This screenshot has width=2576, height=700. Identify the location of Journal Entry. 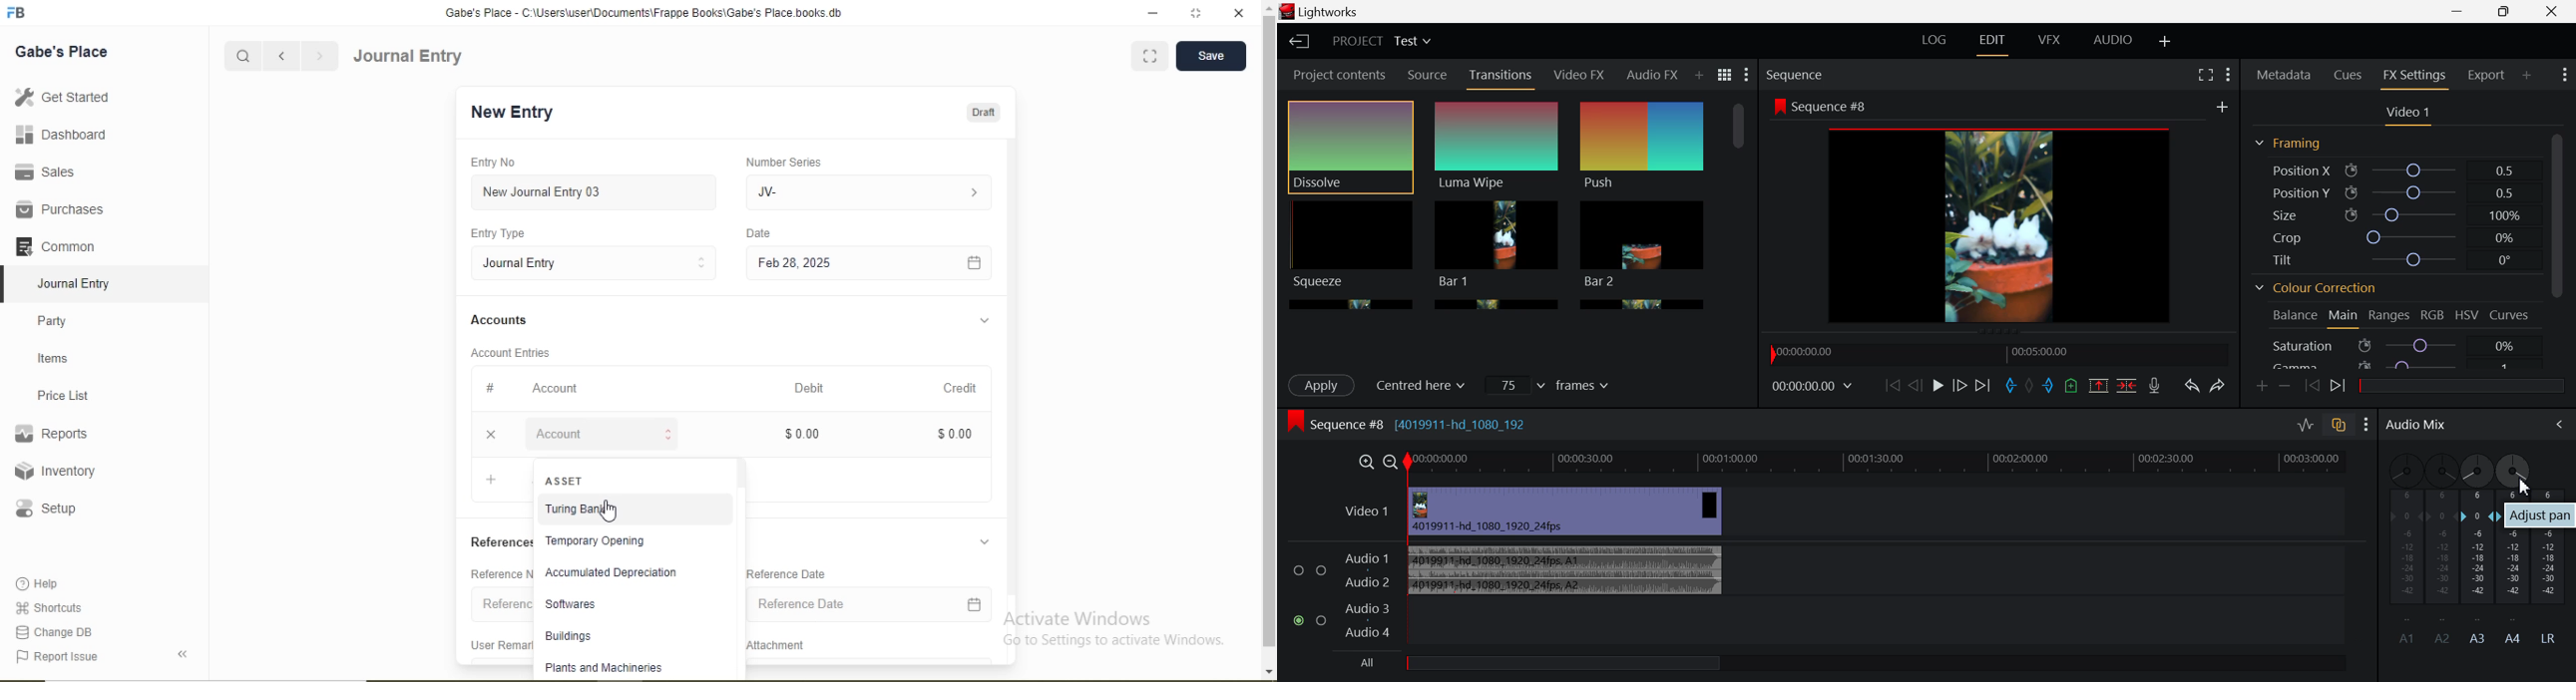
(76, 284).